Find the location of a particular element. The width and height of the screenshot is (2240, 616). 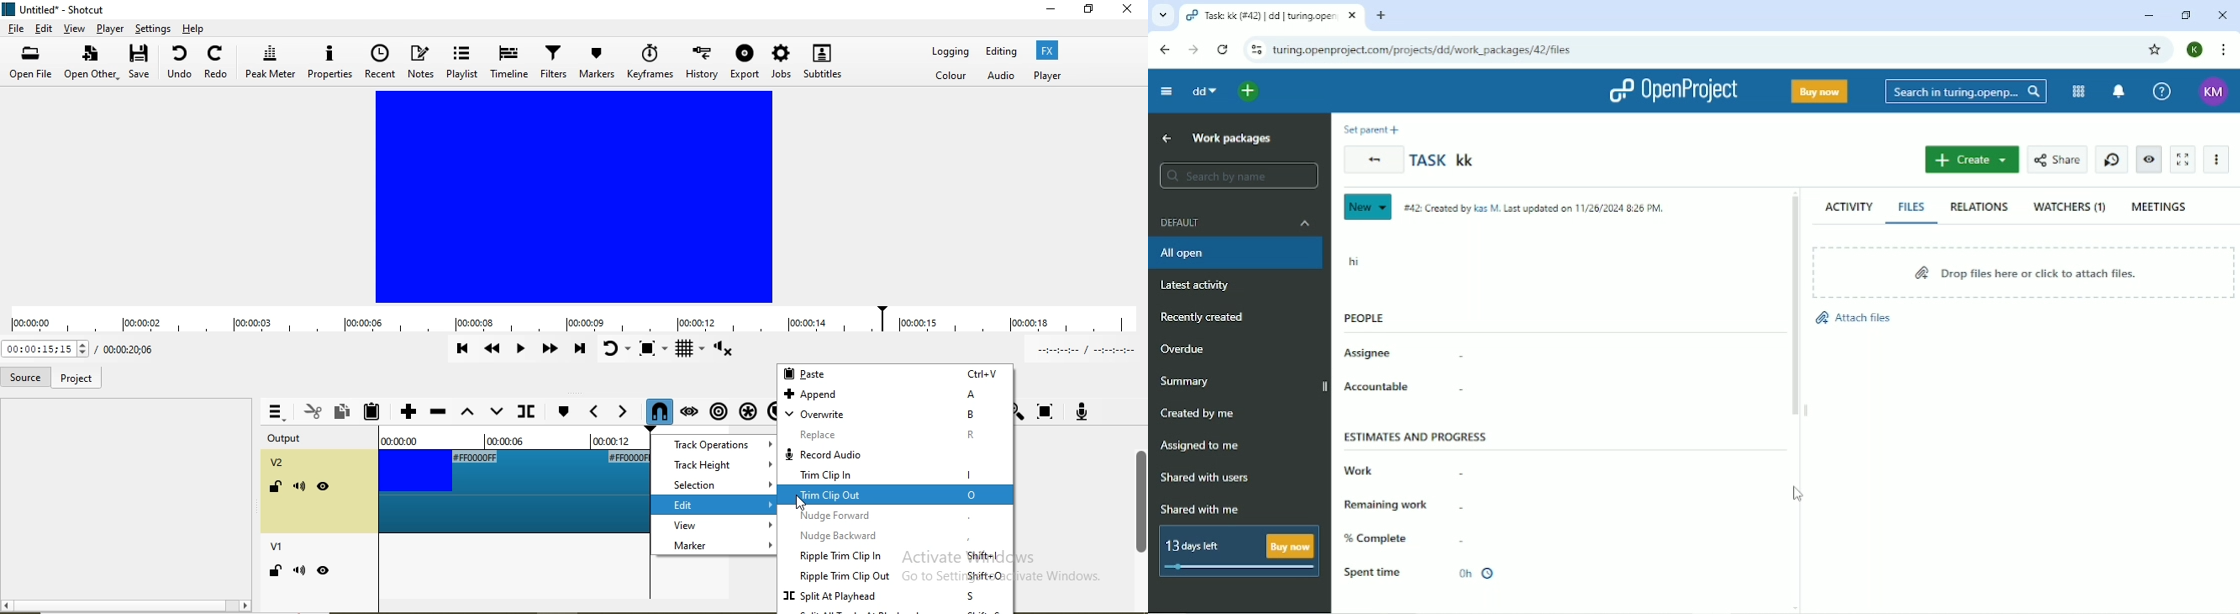

visibility is located at coordinates (324, 487).